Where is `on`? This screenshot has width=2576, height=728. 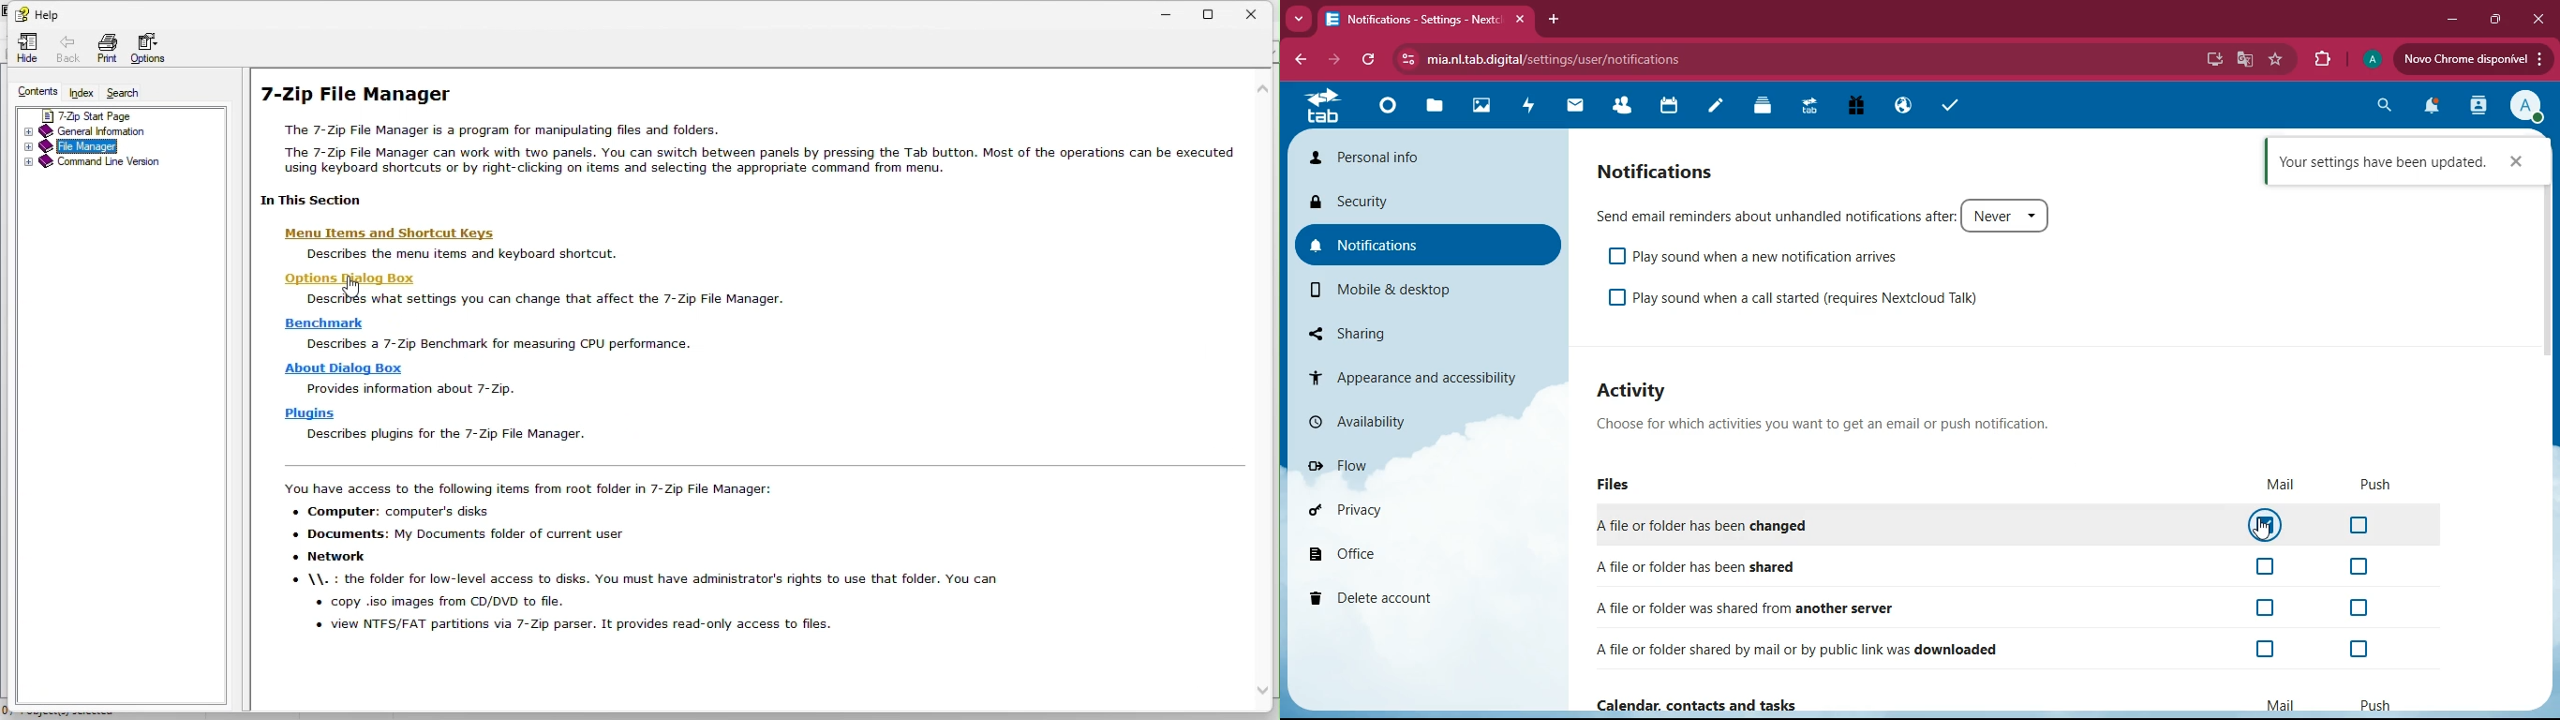
on is located at coordinates (2267, 524).